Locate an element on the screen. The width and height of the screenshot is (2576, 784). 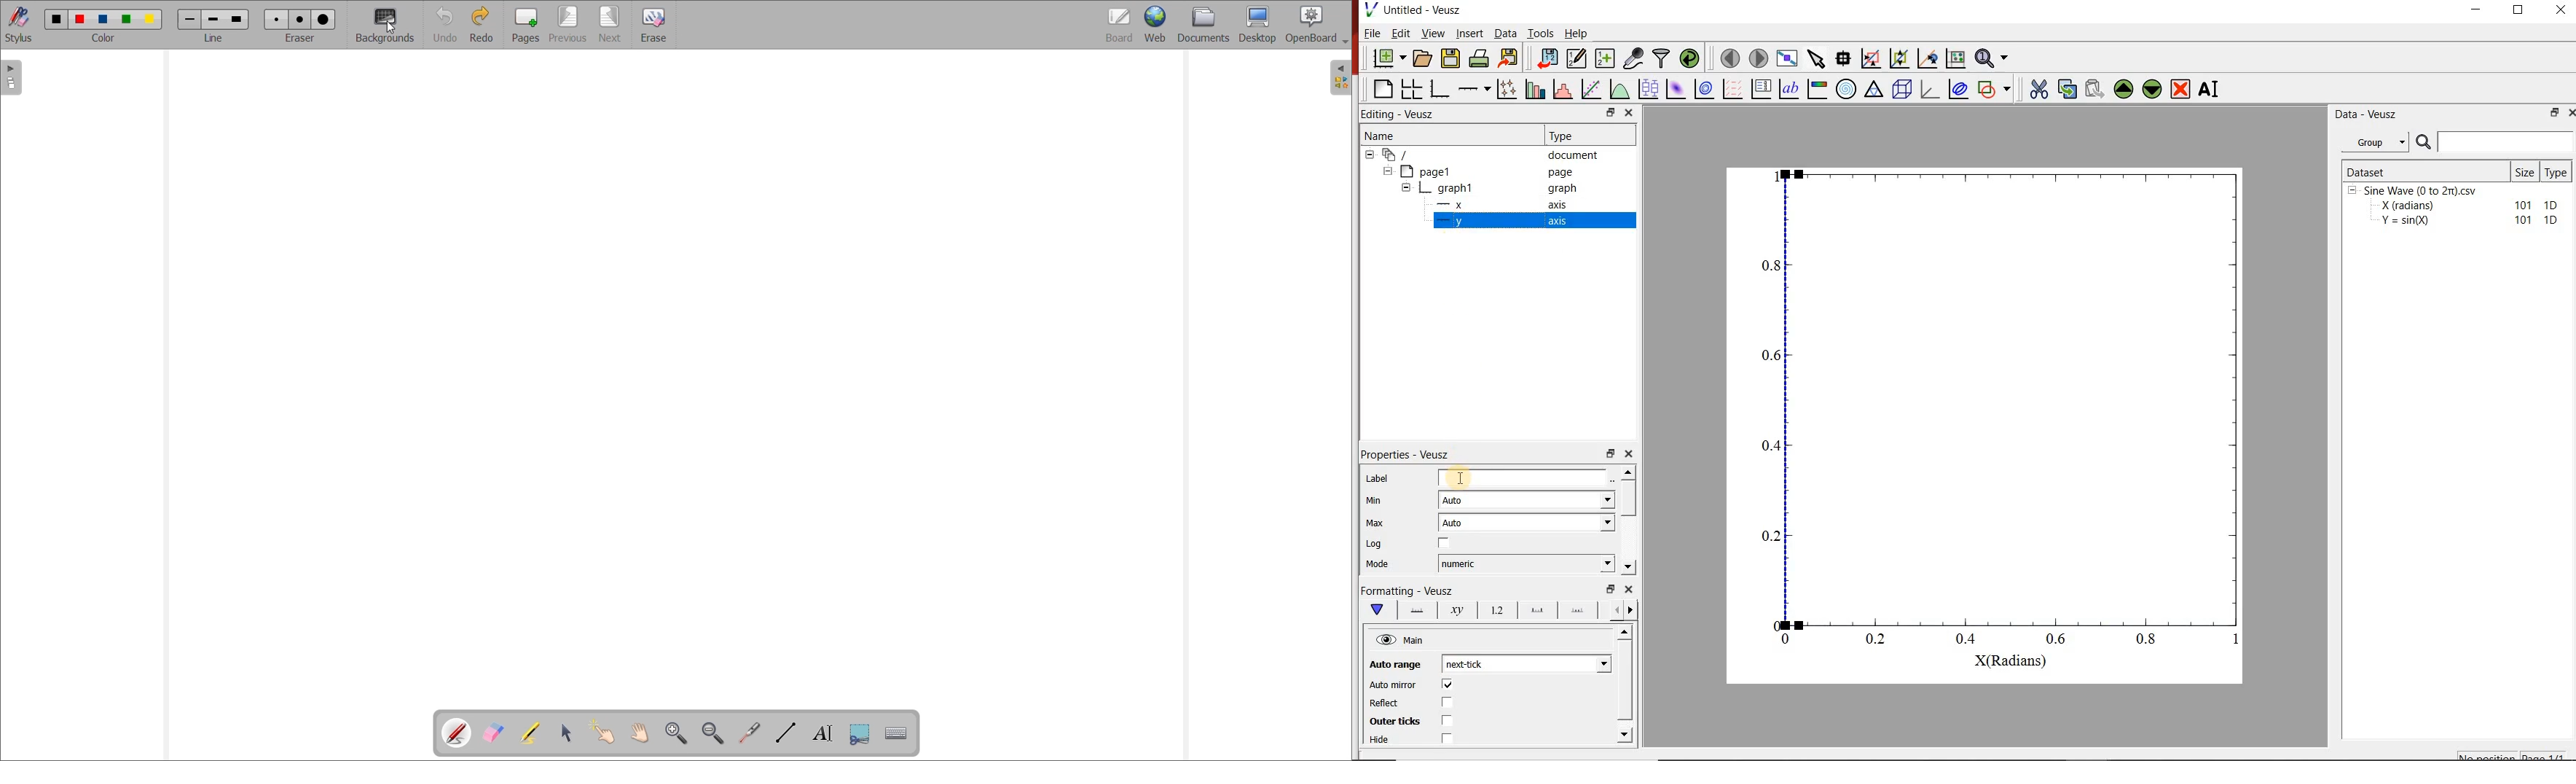
Textbox is located at coordinates (1523, 478).